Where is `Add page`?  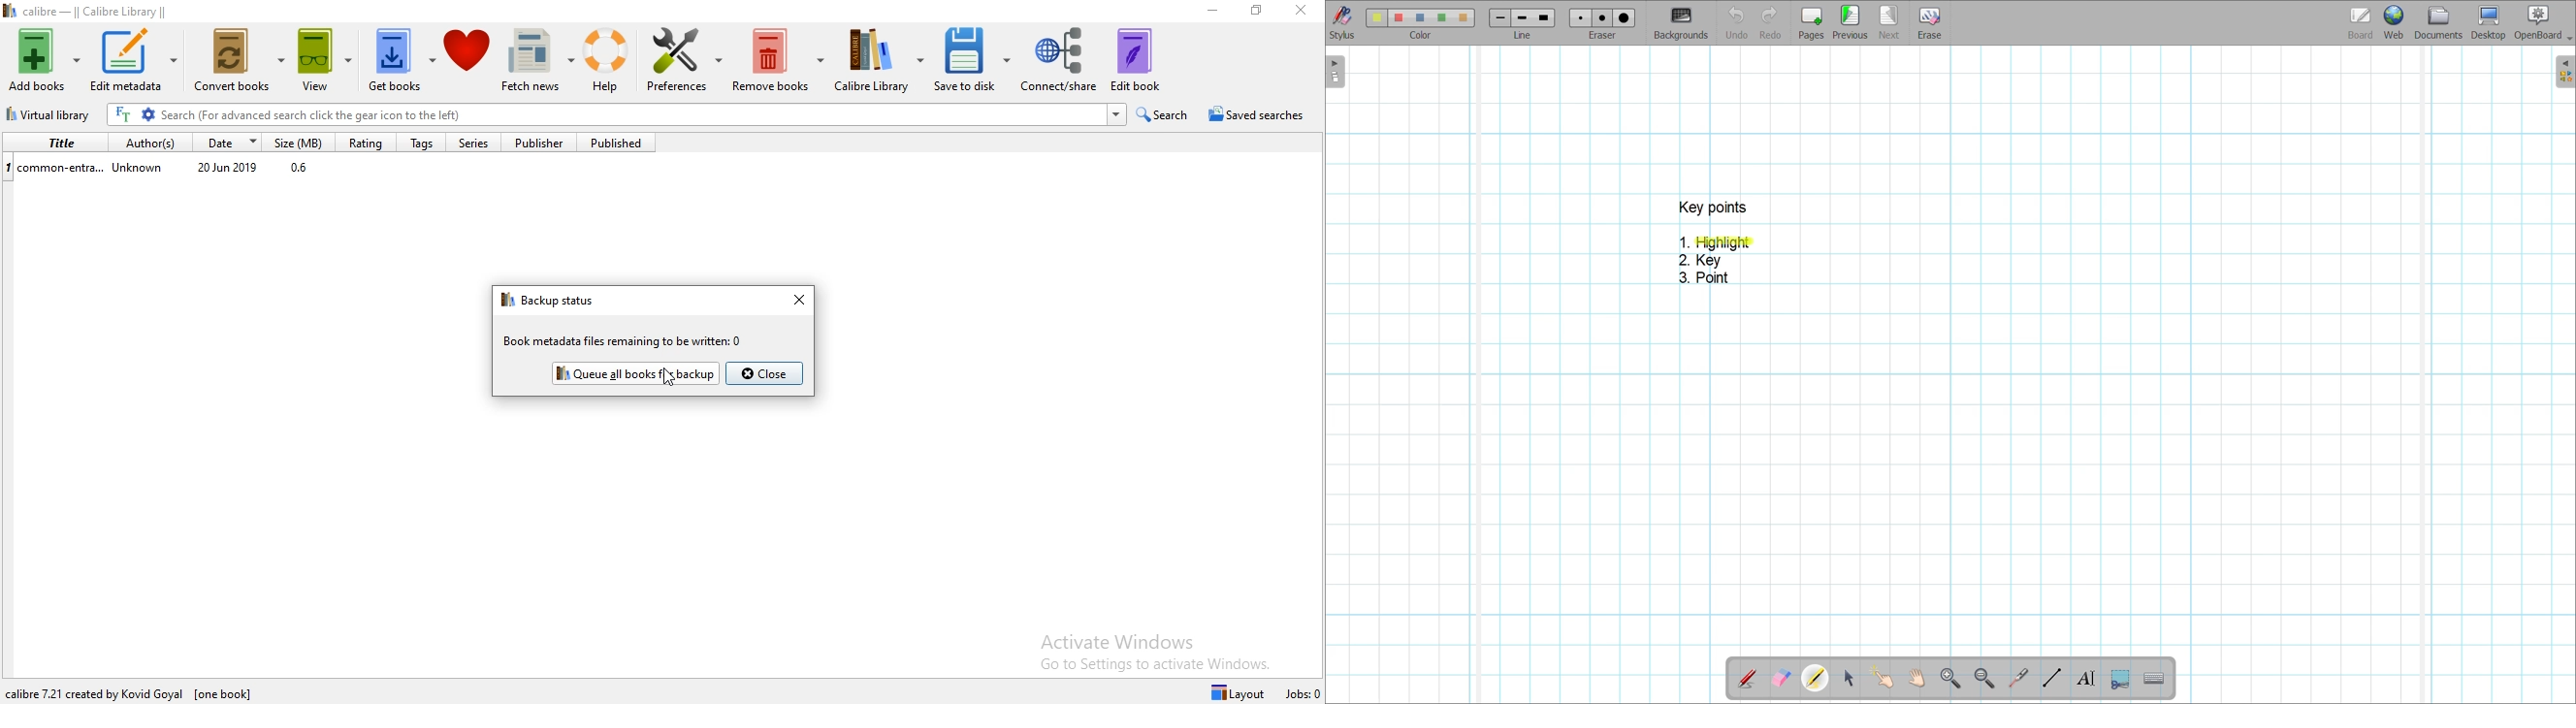
Add page is located at coordinates (1811, 23).